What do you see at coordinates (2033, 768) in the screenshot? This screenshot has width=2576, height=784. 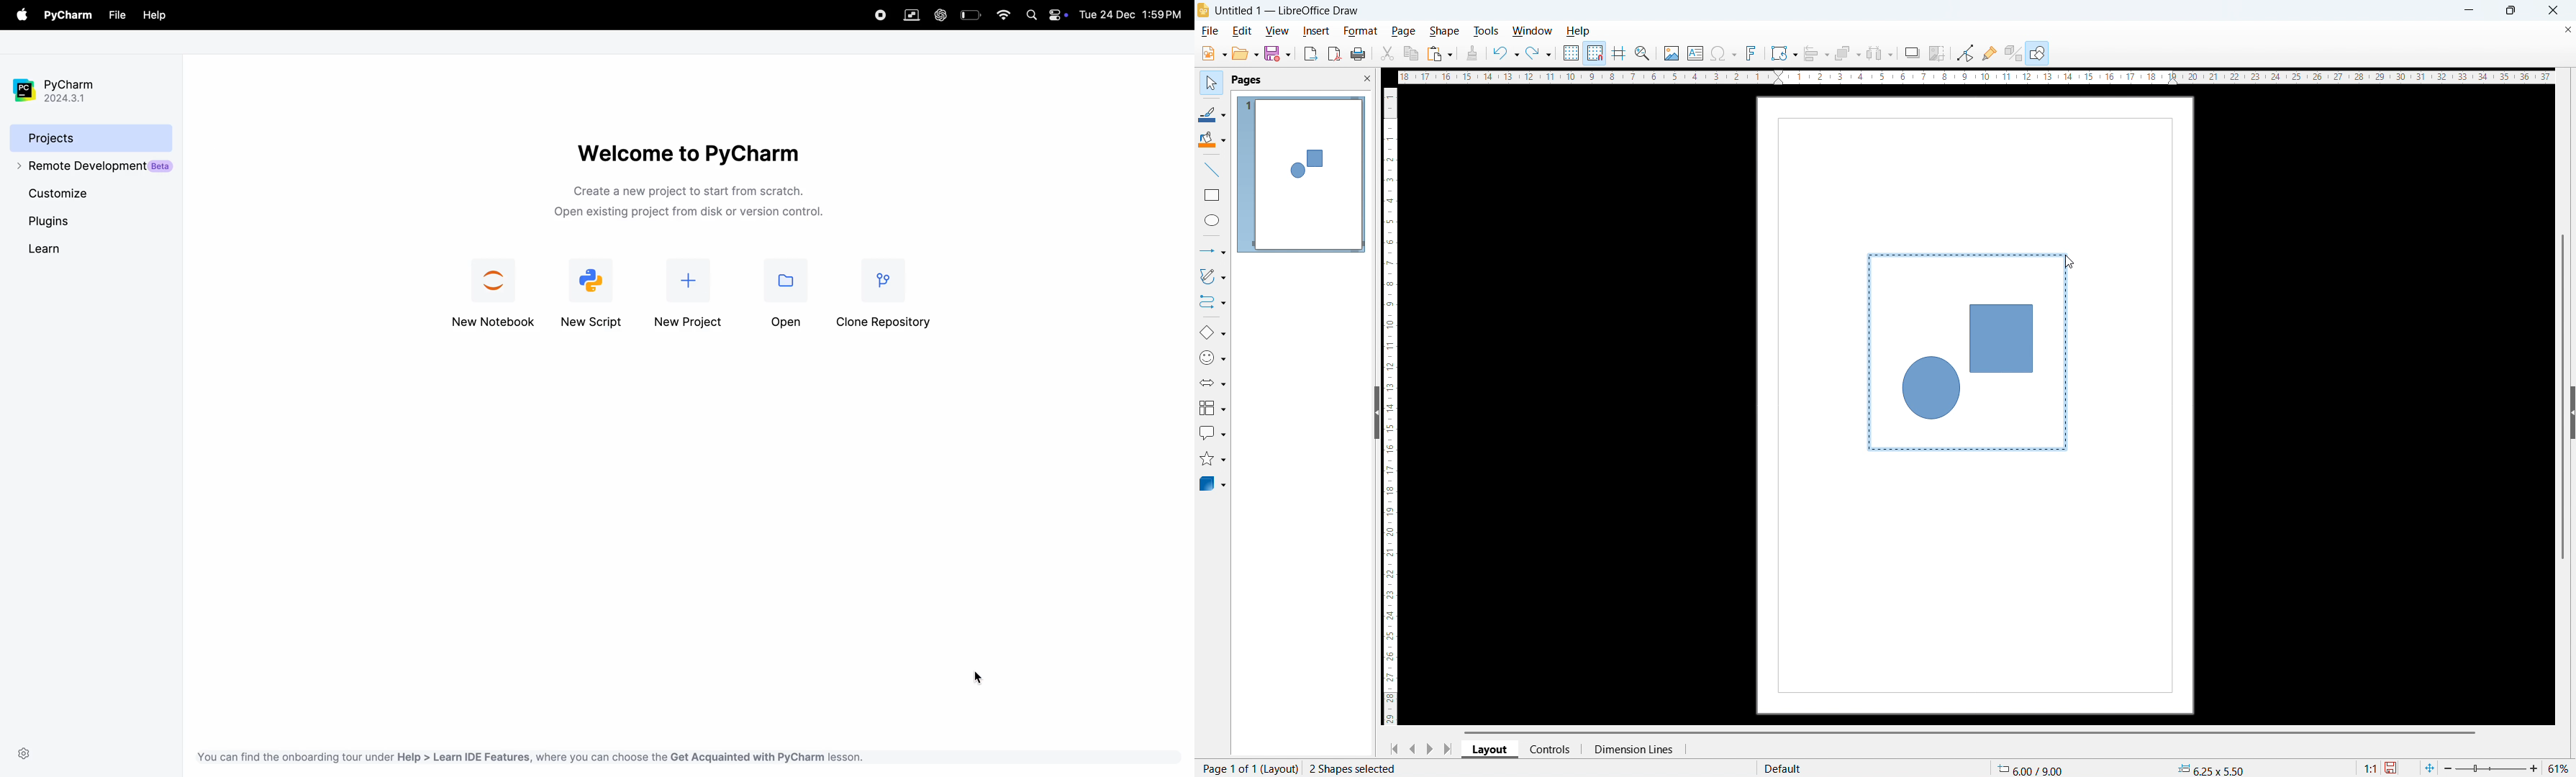 I see `cursor coordinate` at bounding box center [2033, 768].